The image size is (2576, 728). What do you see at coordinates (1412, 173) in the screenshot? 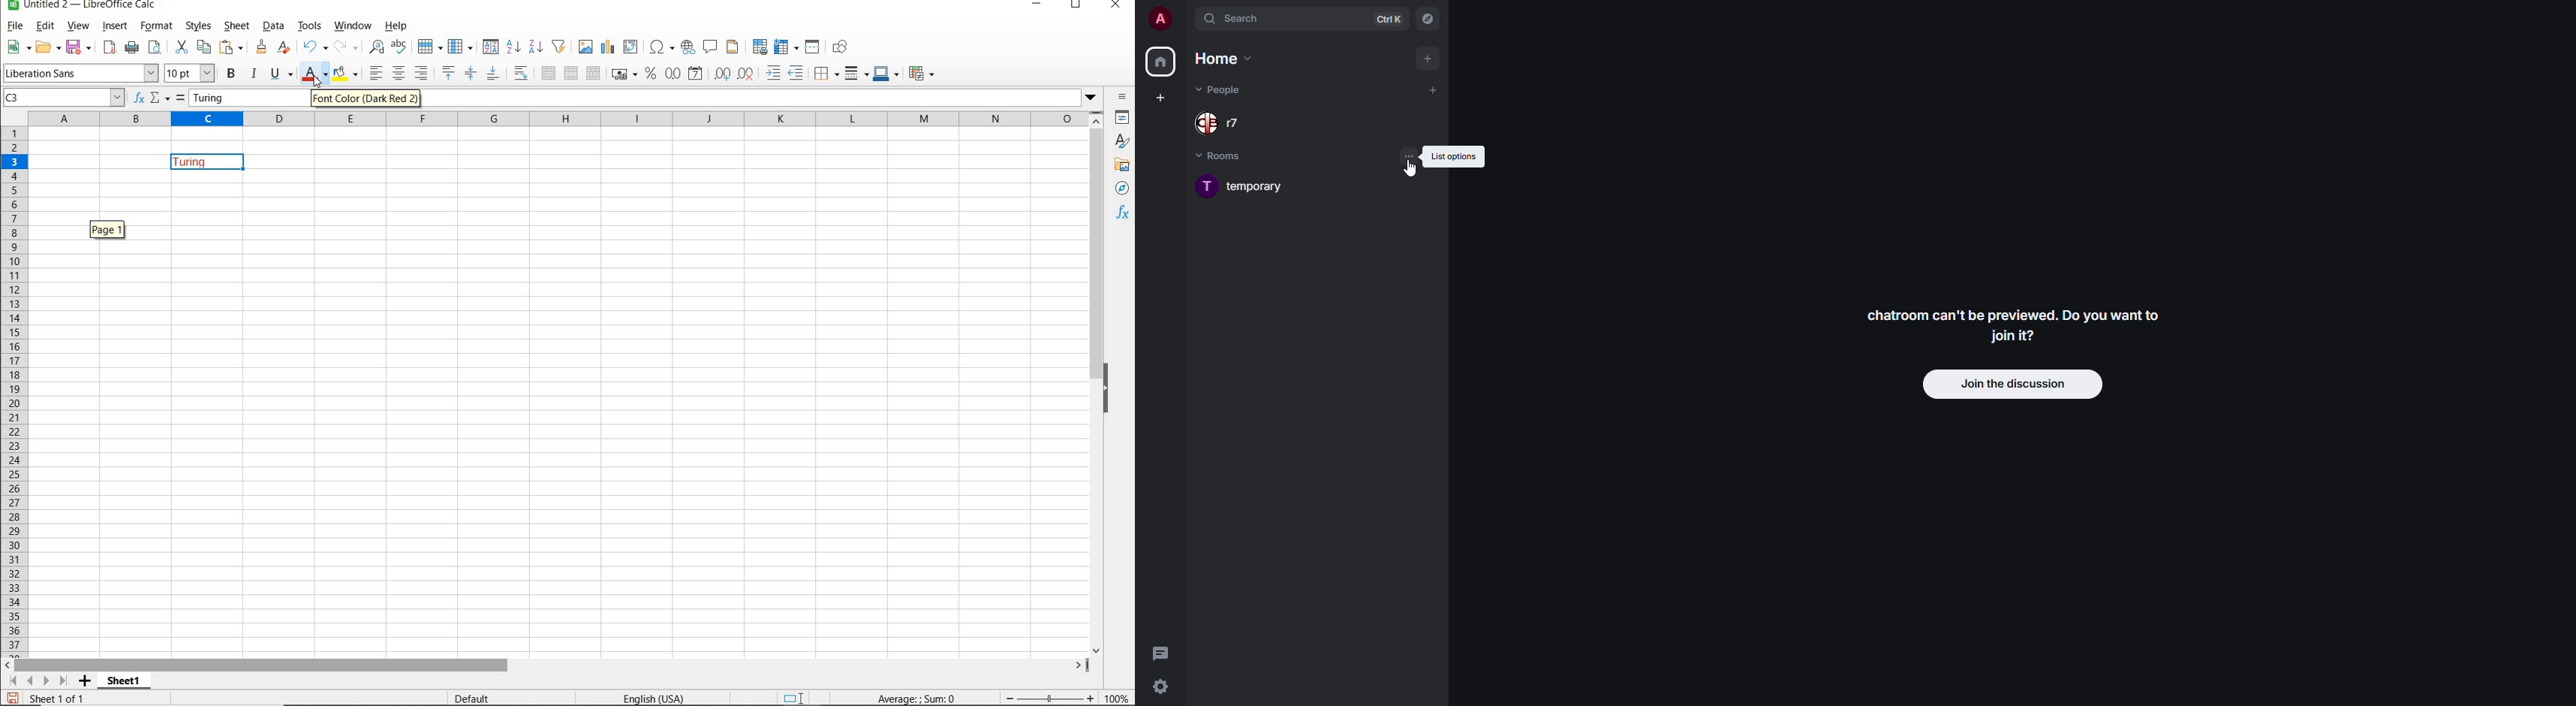
I see `cursor` at bounding box center [1412, 173].